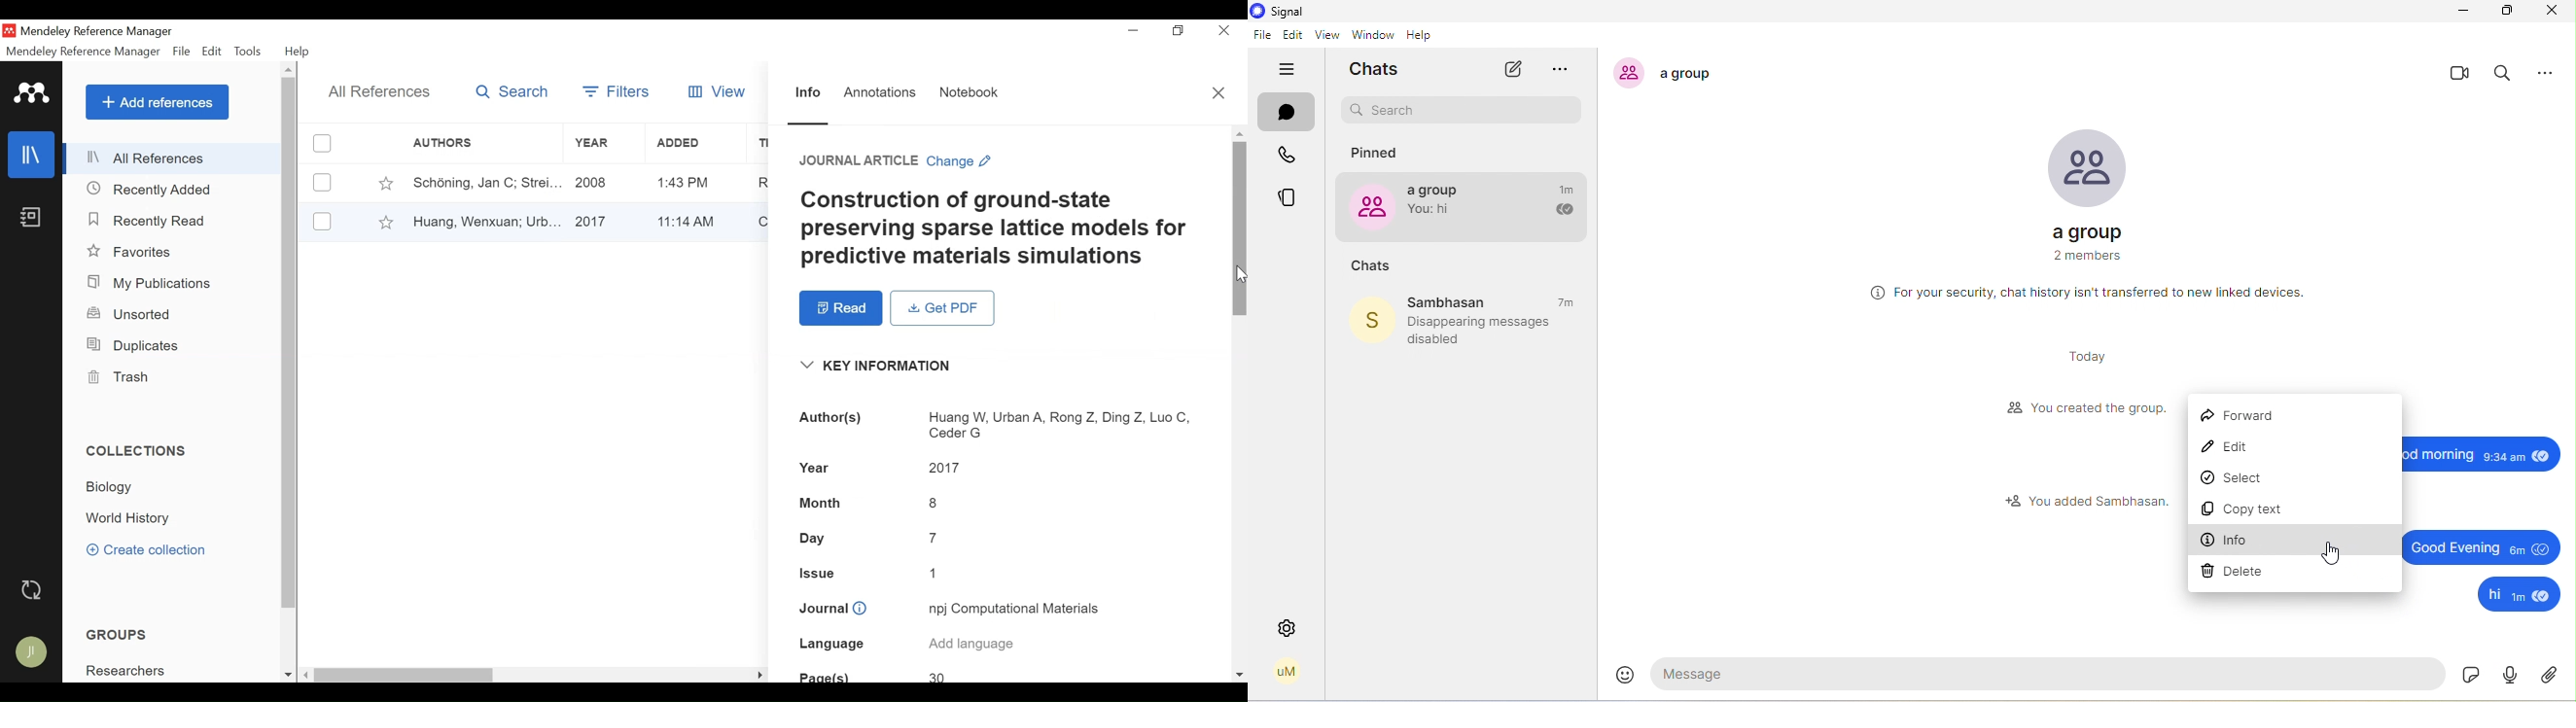  Describe the element at coordinates (1372, 35) in the screenshot. I see `window` at that location.